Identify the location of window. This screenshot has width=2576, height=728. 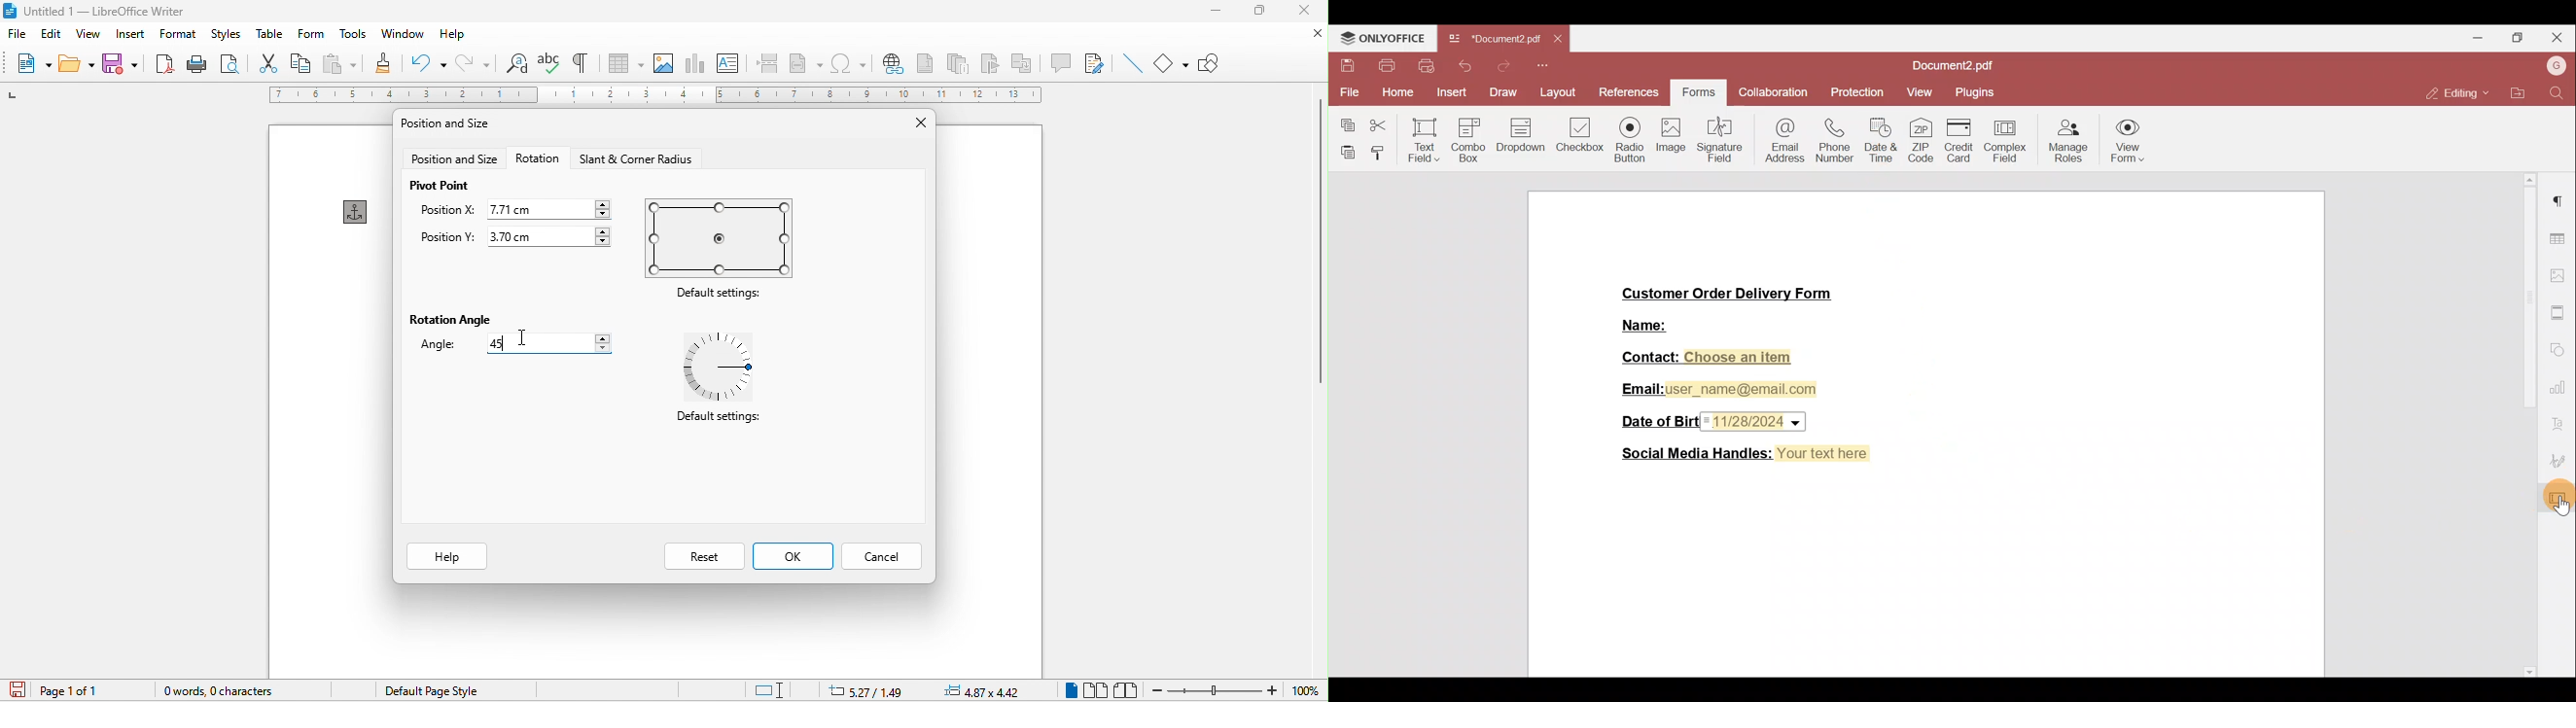
(404, 34).